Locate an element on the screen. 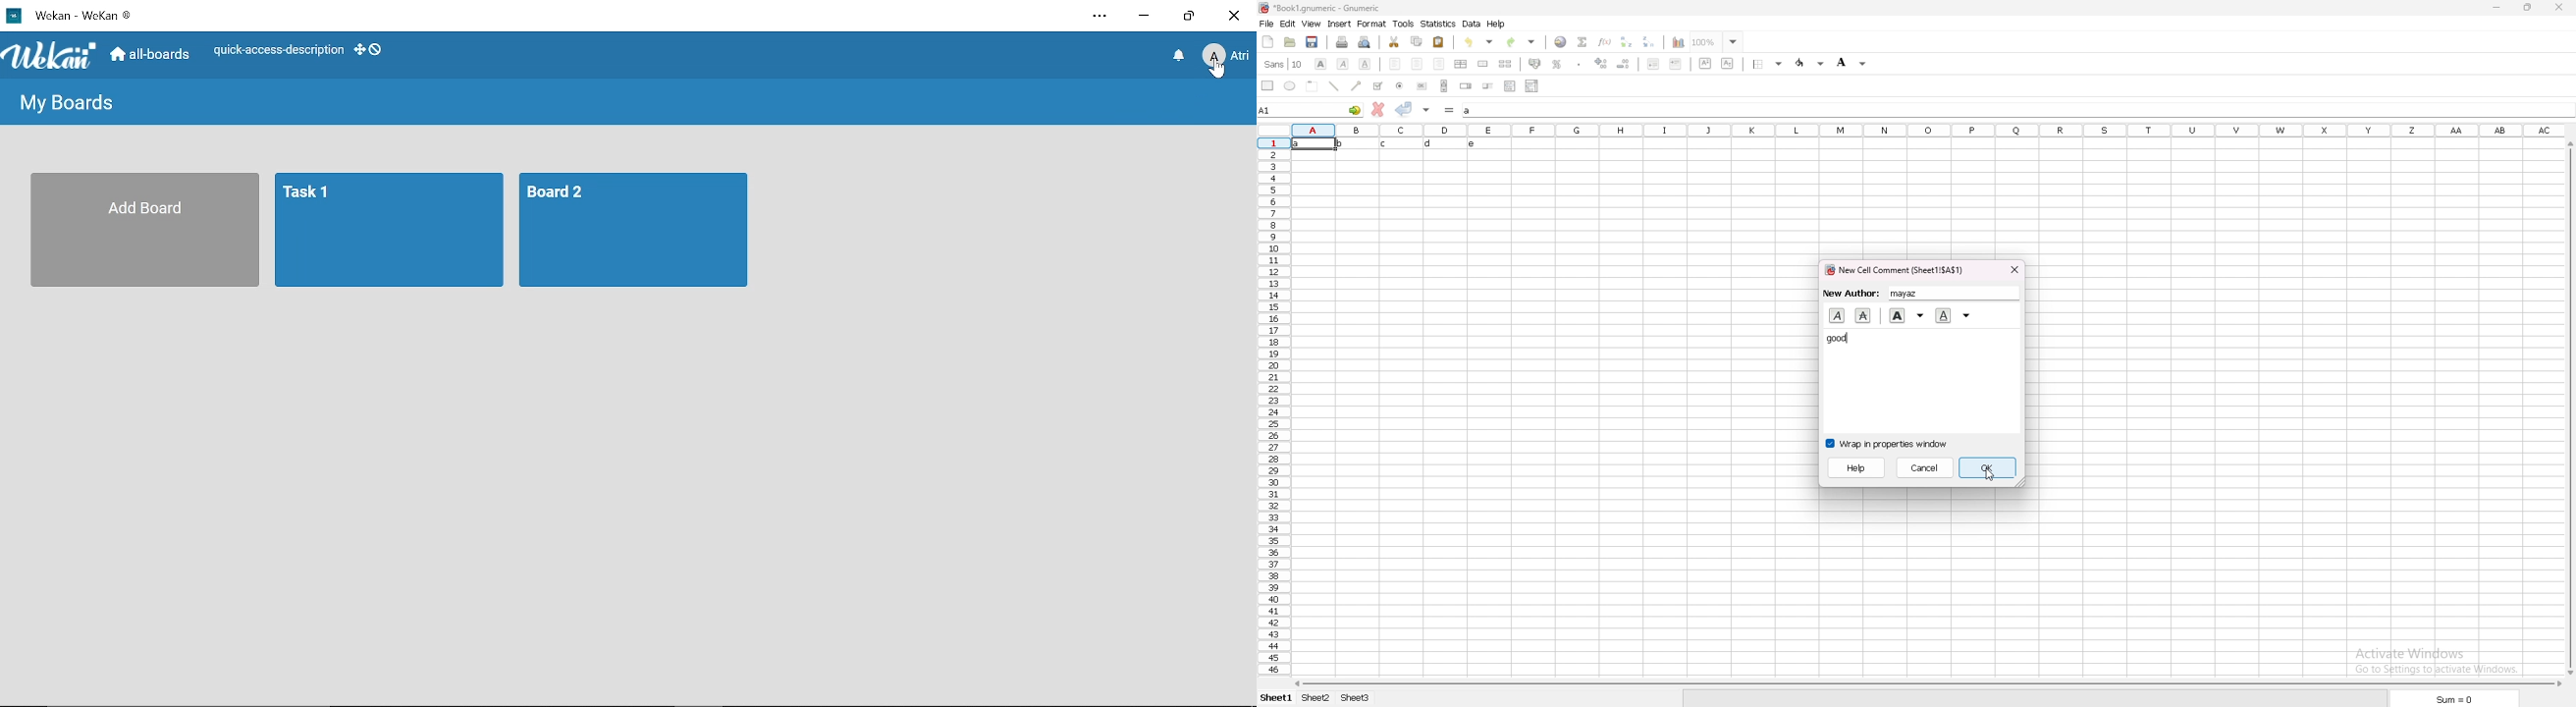  minimize is located at coordinates (2498, 8).